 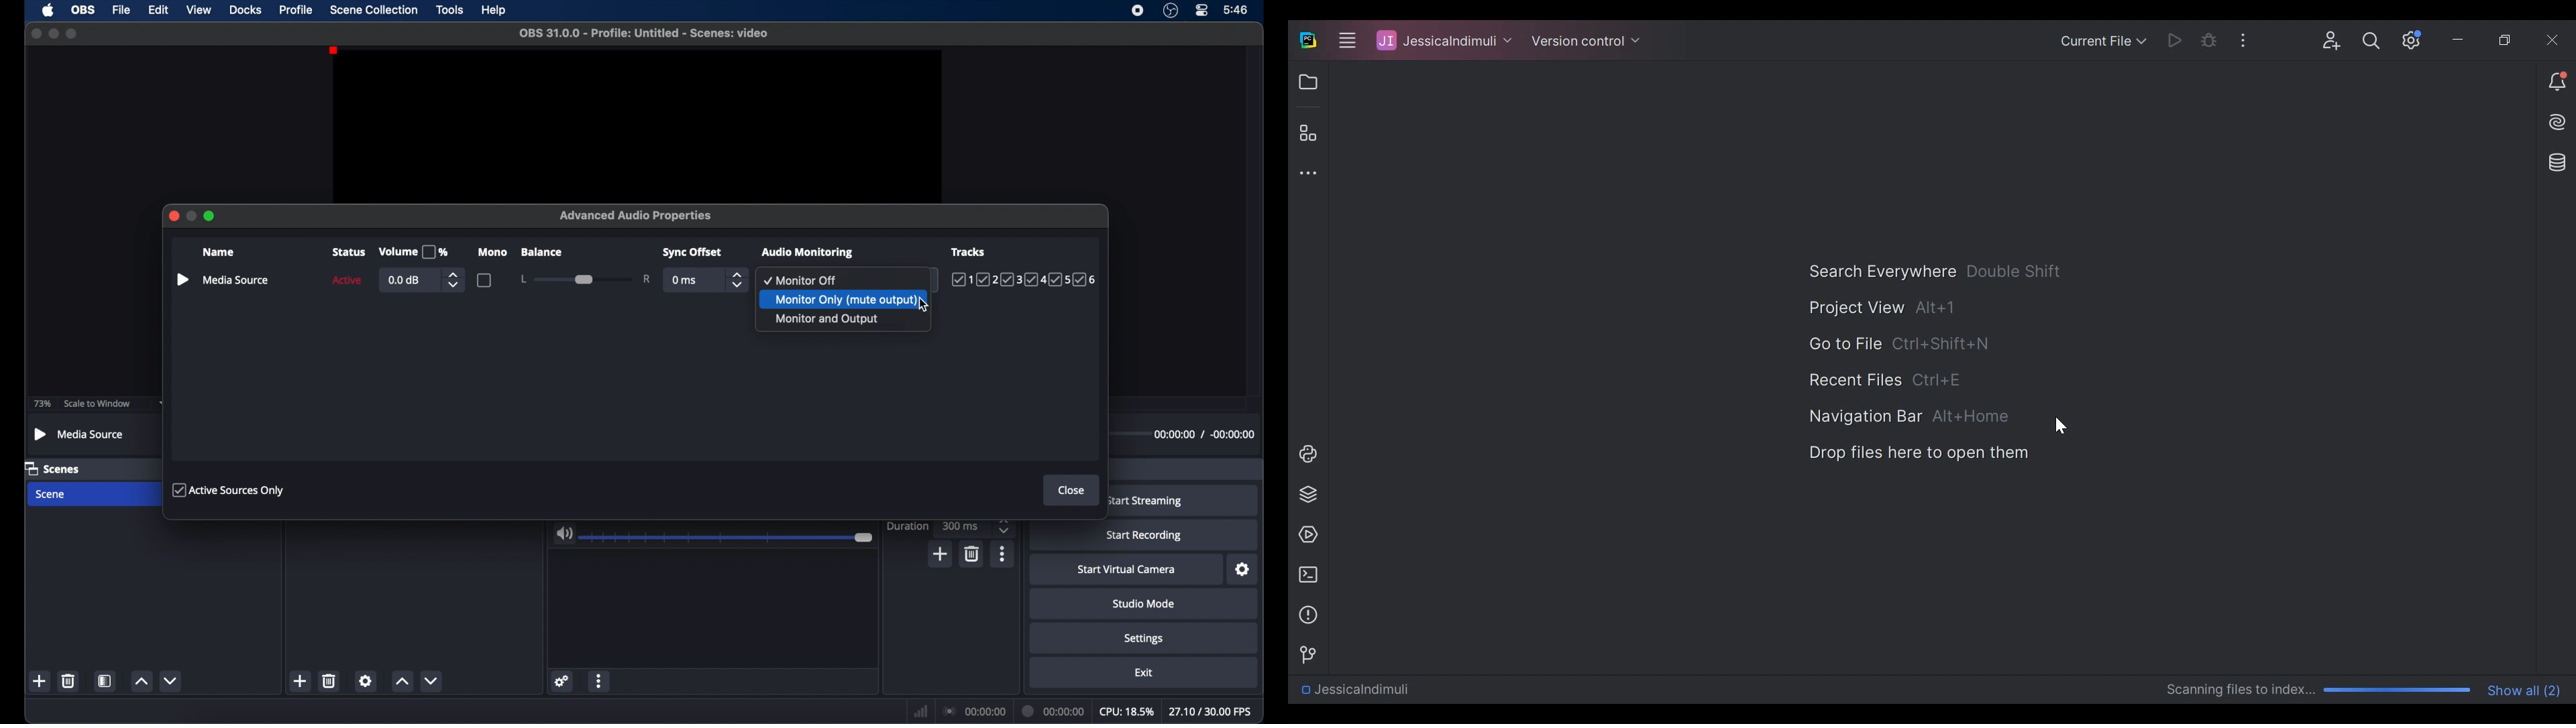 I want to click on monitor off, so click(x=802, y=280).